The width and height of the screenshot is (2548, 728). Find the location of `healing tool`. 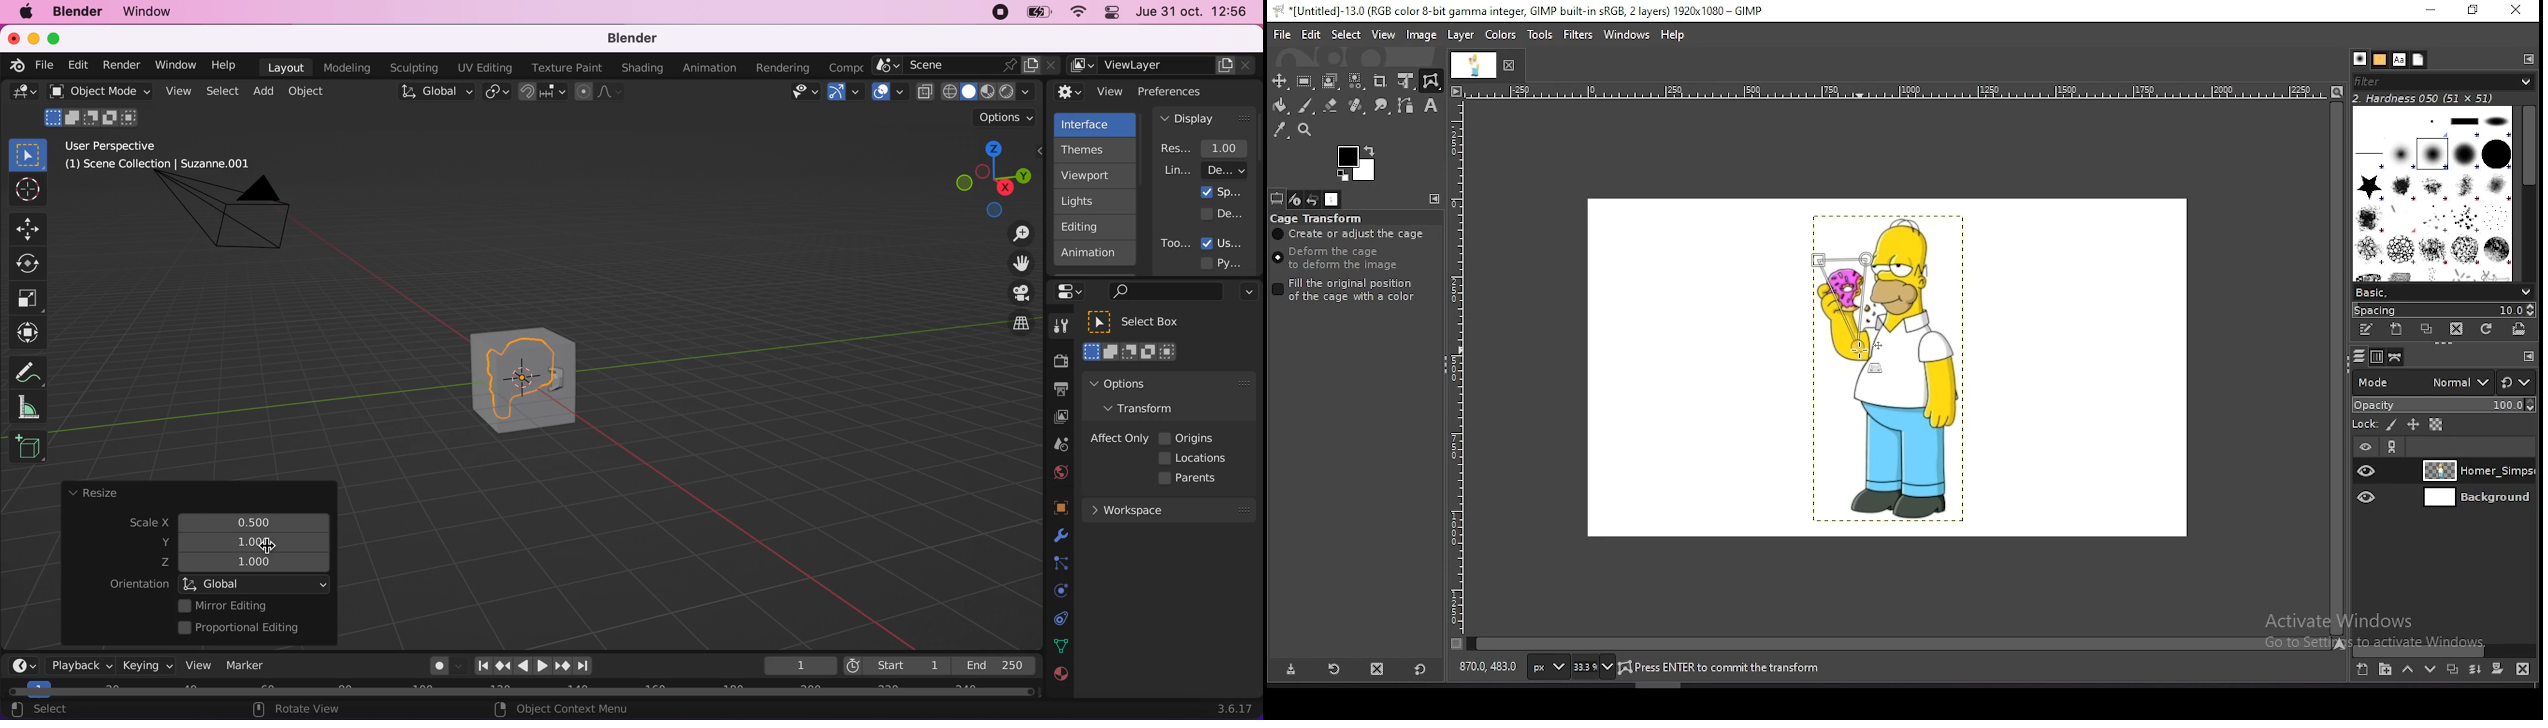

healing tool is located at coordinates (1356, 105).